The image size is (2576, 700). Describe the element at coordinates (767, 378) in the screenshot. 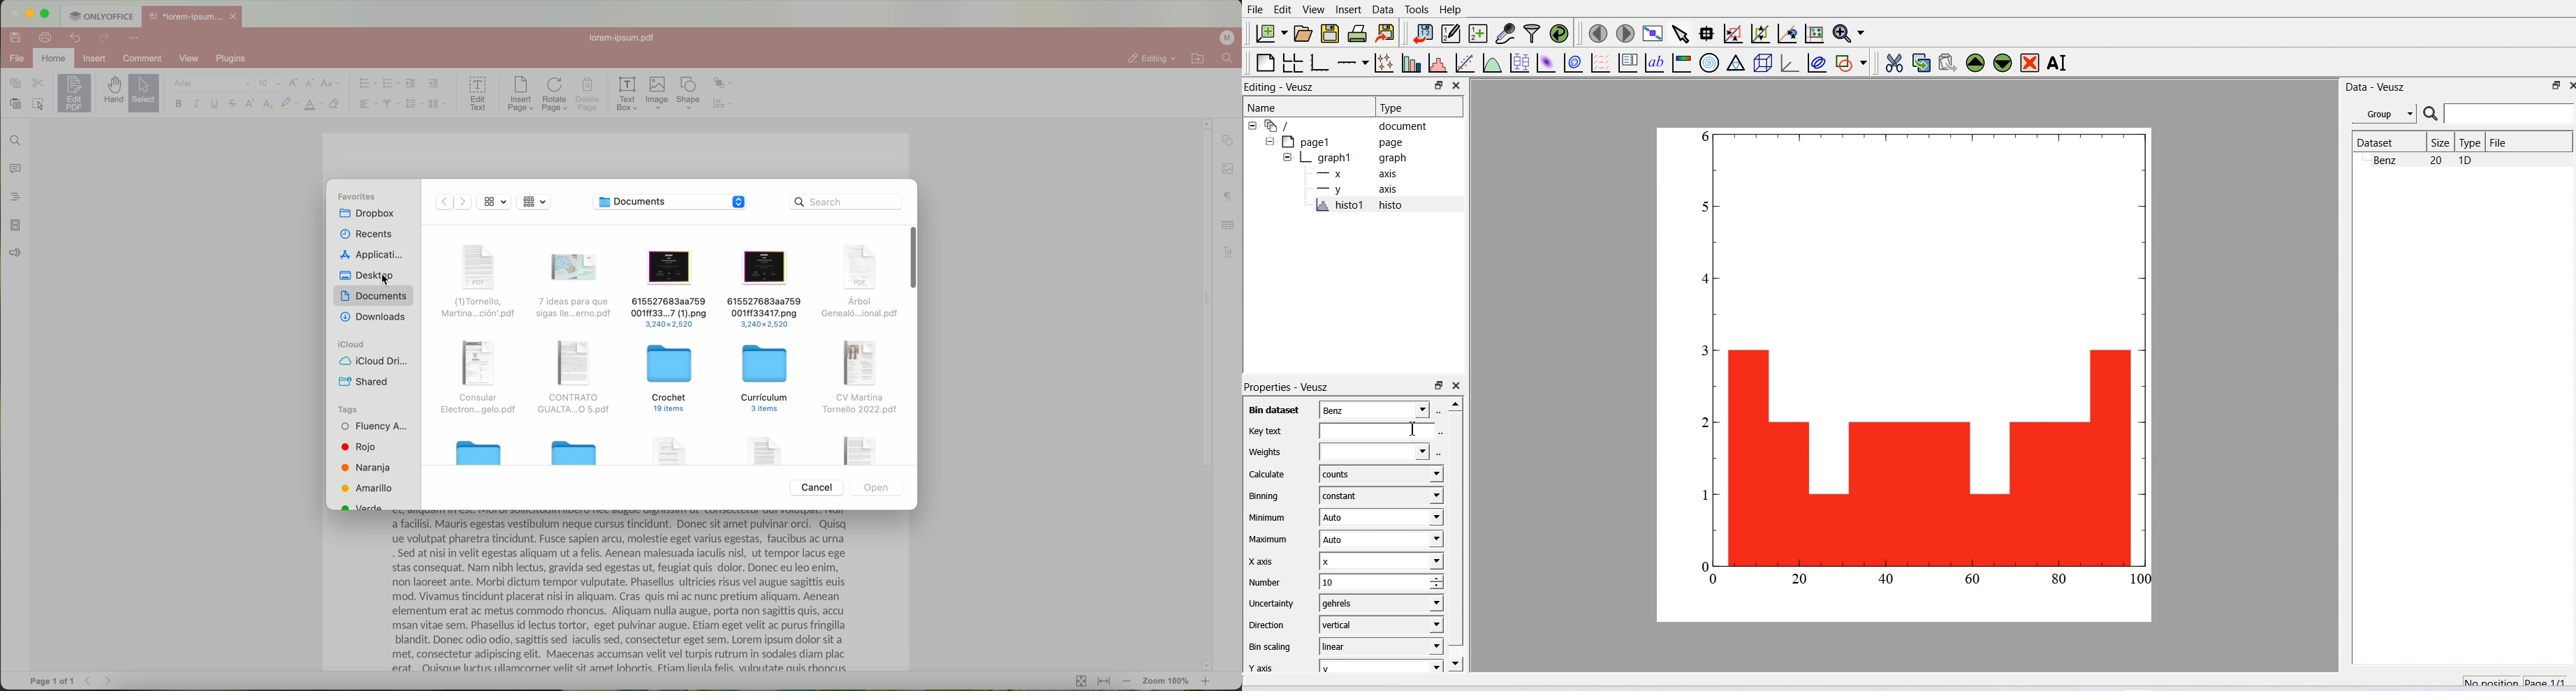

I see `Curriculum
3 items` at that location.